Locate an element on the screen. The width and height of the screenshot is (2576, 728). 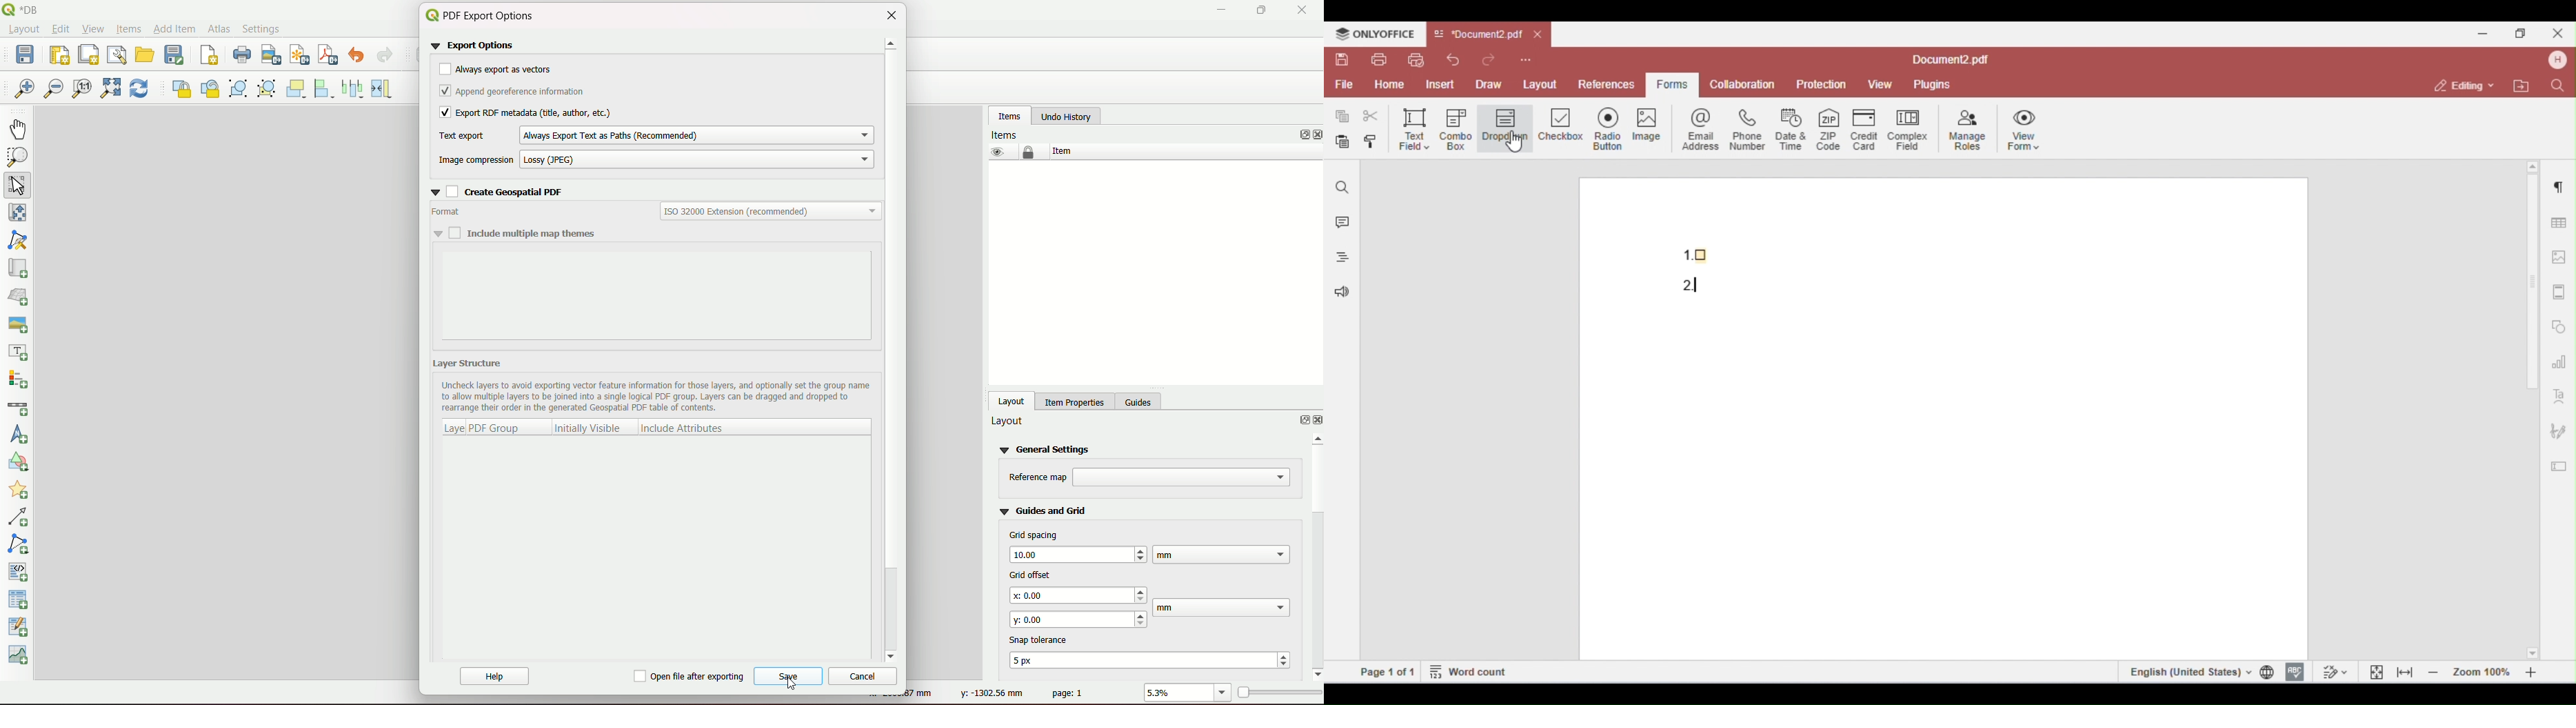
save as template is located at coordinates (175, 55).